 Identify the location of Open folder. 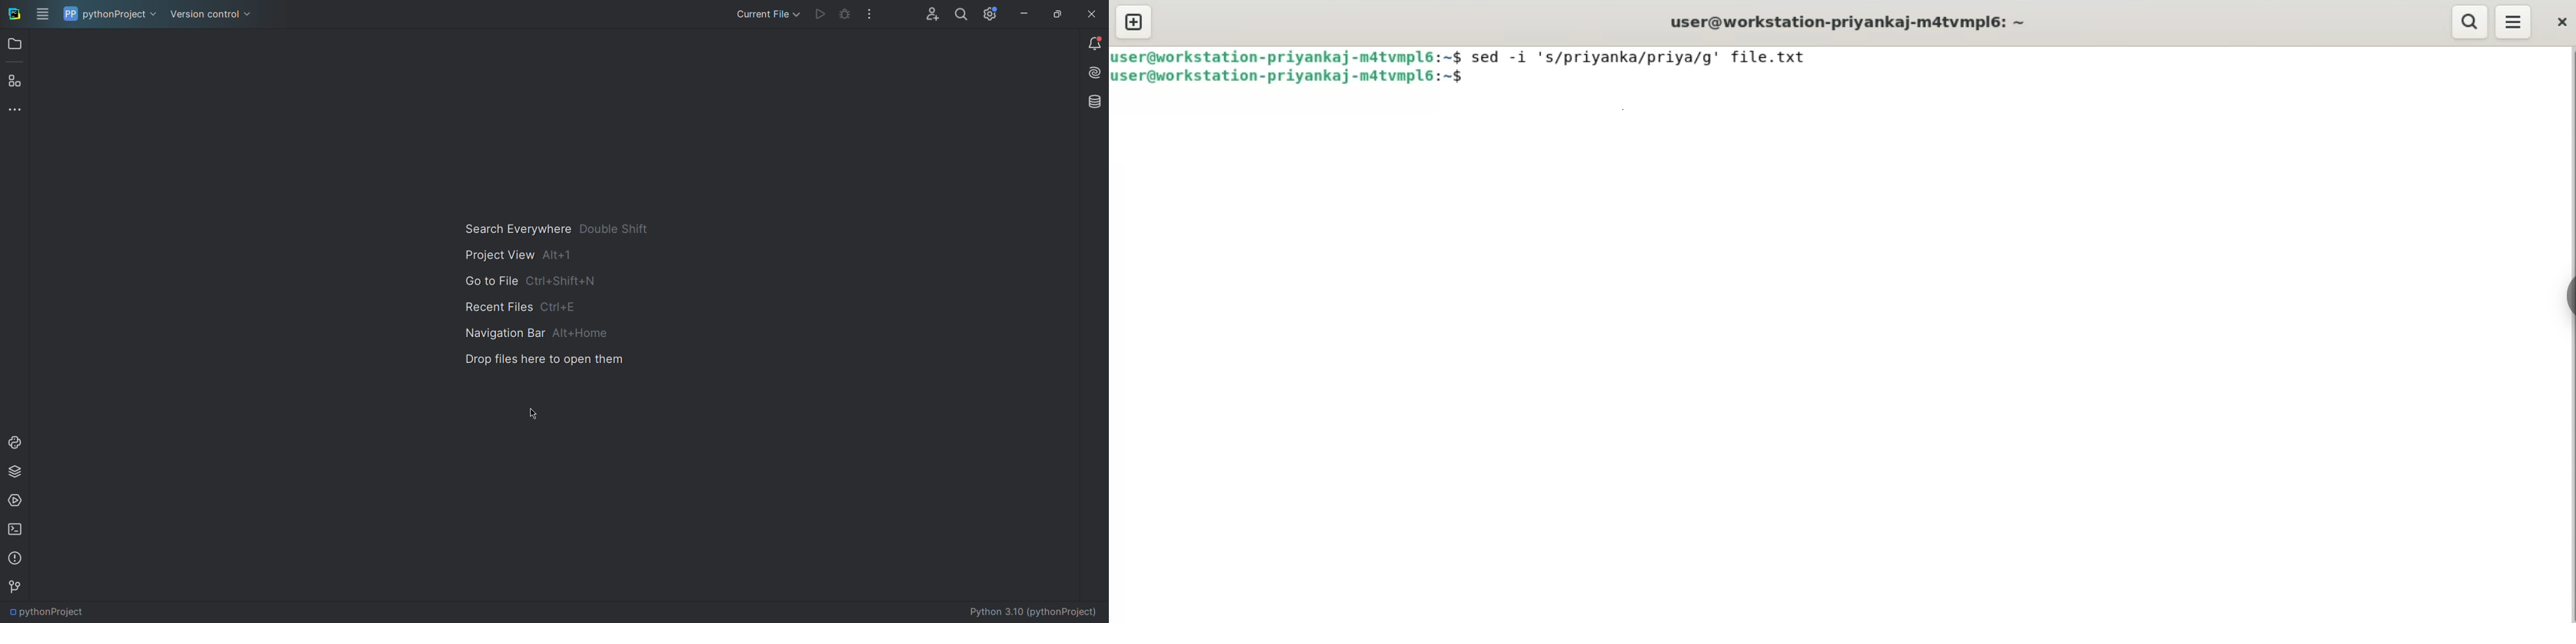
(17, 46).